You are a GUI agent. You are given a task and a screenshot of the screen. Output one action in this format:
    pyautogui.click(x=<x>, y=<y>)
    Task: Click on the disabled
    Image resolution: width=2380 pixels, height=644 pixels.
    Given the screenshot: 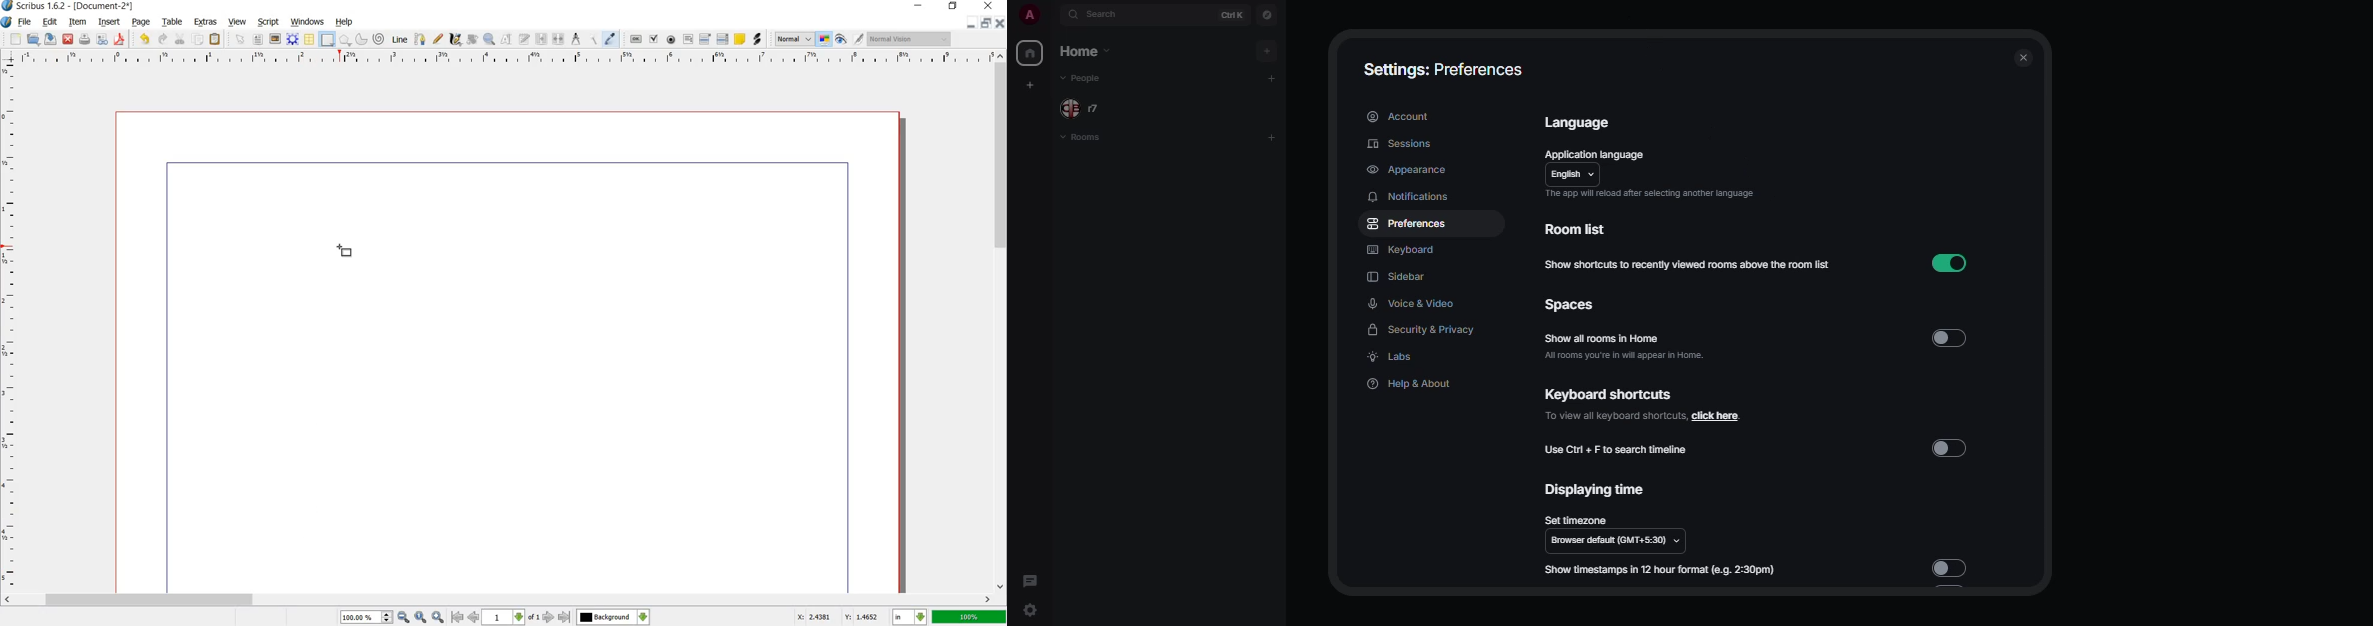 What is the action you would take?
    pyautogui.click(x=1954, y=339)
    